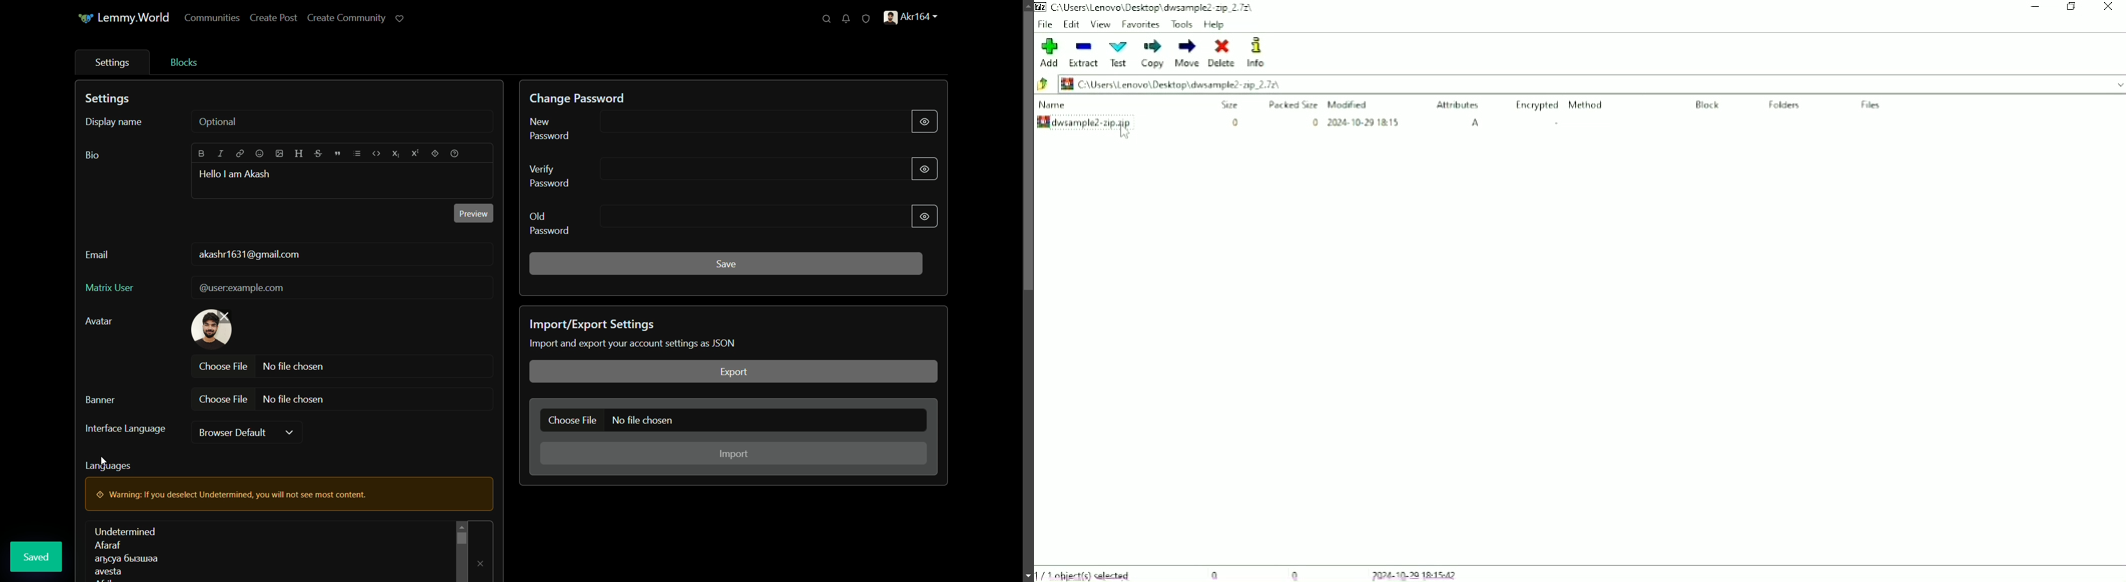 The height and width of the screenshot is (588, 2128). I want to click on matrix user, so click(110, 288).